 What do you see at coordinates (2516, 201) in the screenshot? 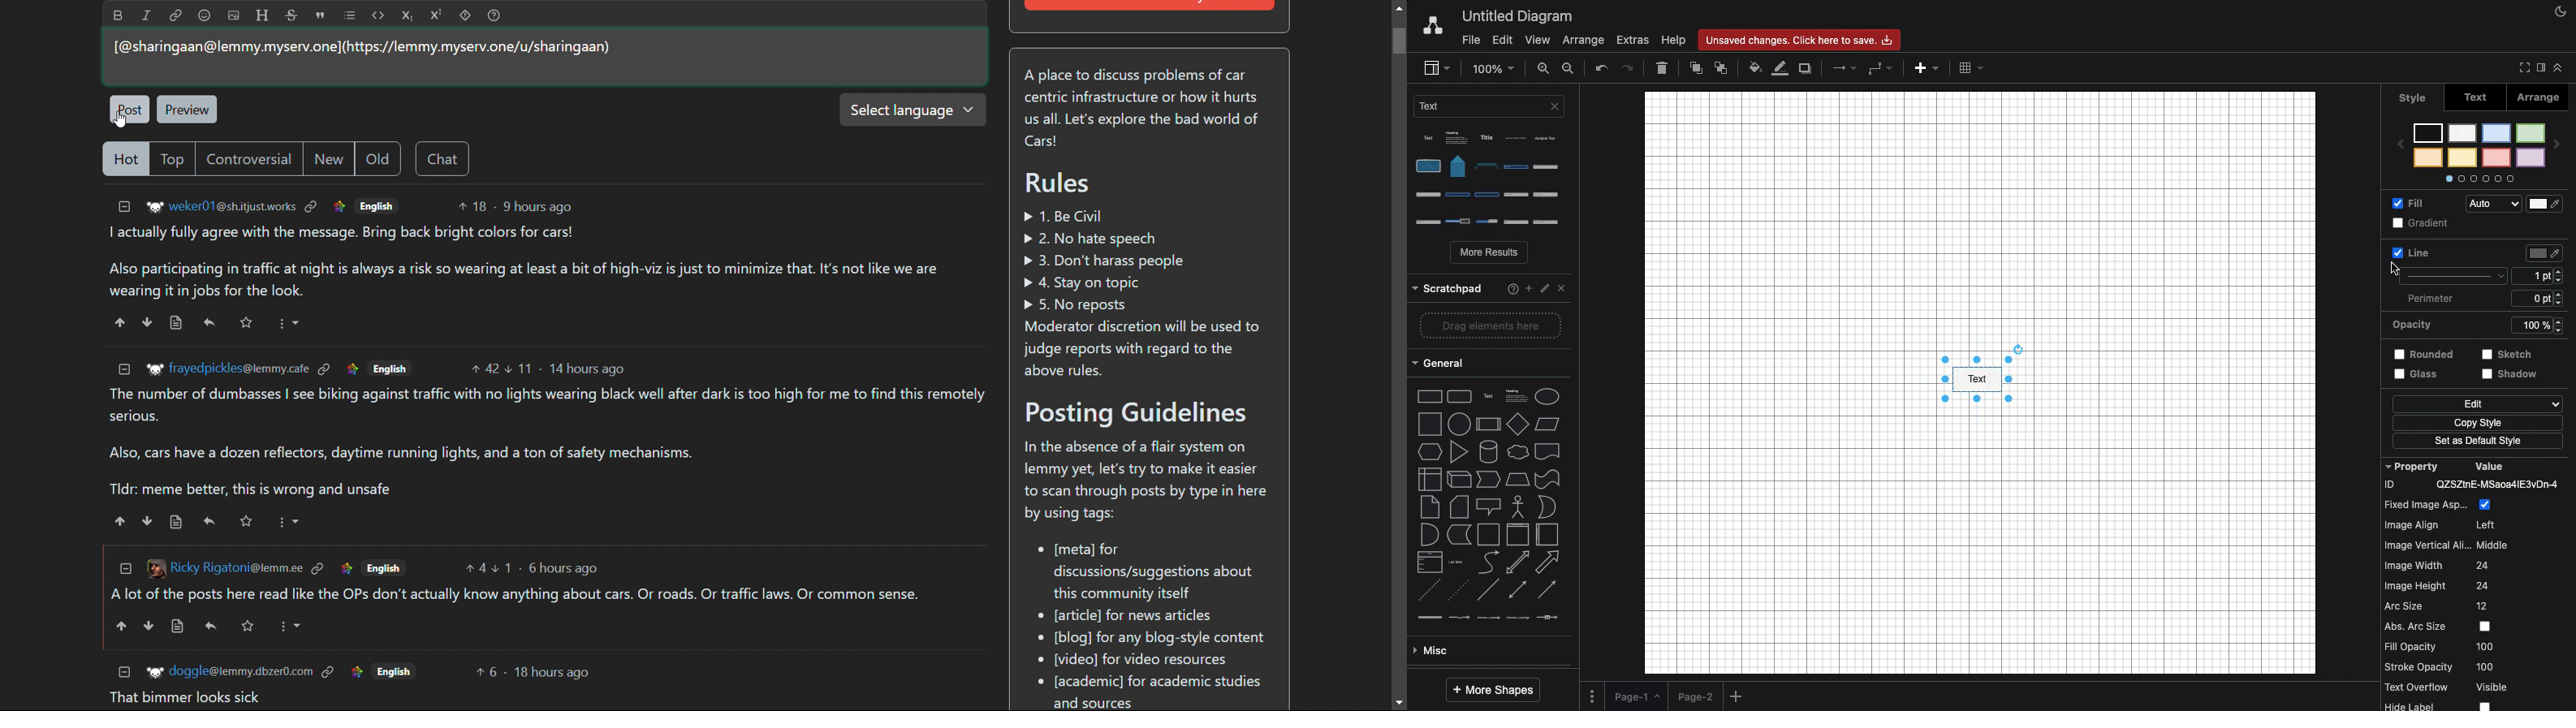
I see `Audio` at bounding box center [2516, 201].